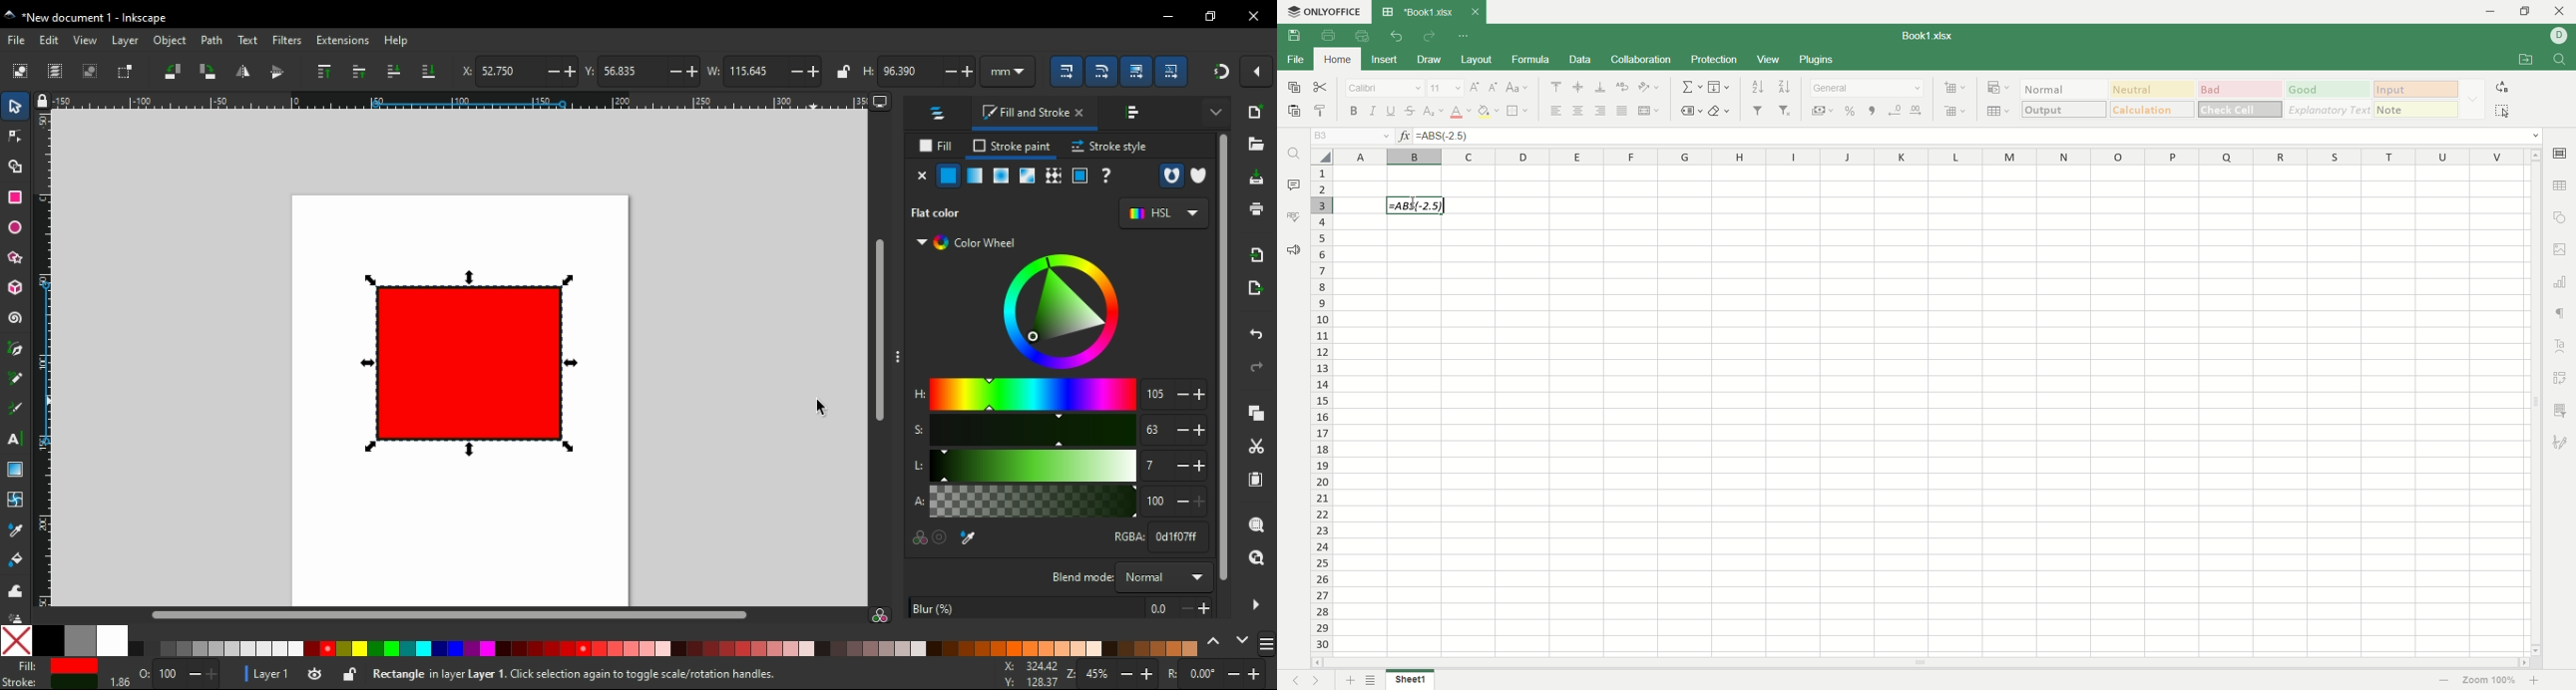 The width and height of the screenshot is (2576, 700). Describe the element at coordinates (1066, 69) in the screenshot. I see `scaling options` at that location.